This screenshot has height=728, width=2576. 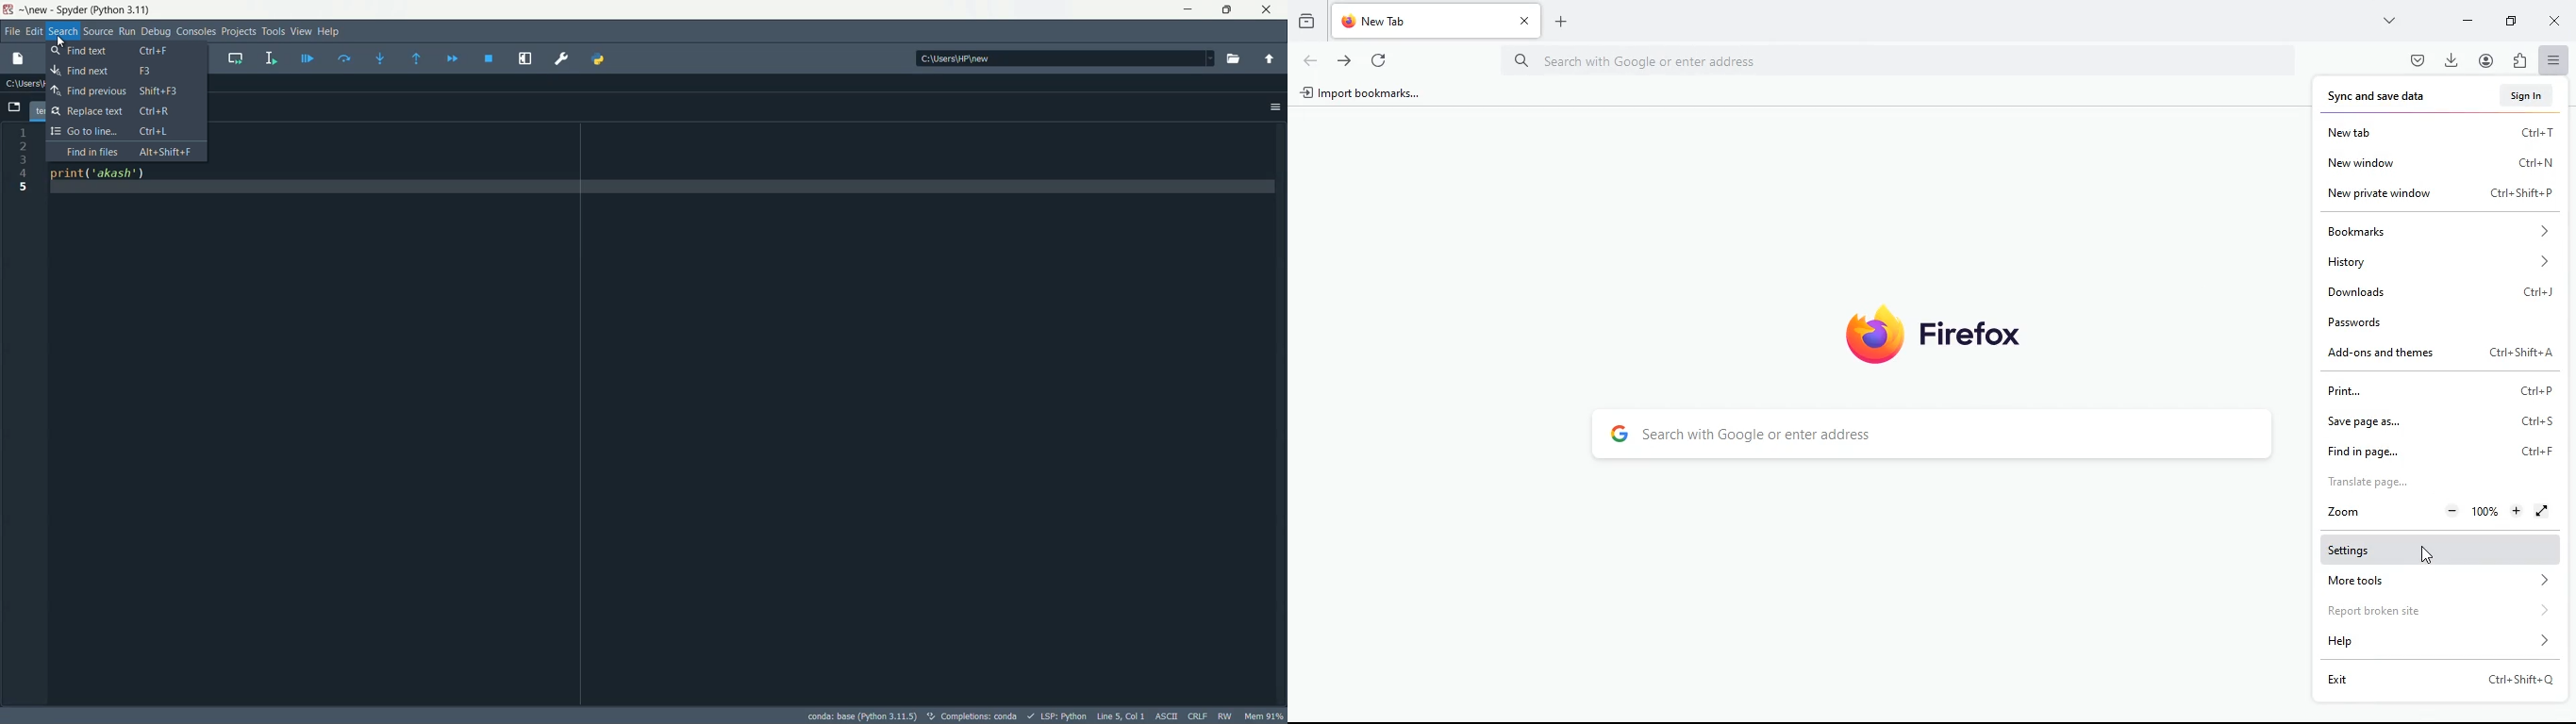 I want to click on finish setup, so click(x=2521, y=96).